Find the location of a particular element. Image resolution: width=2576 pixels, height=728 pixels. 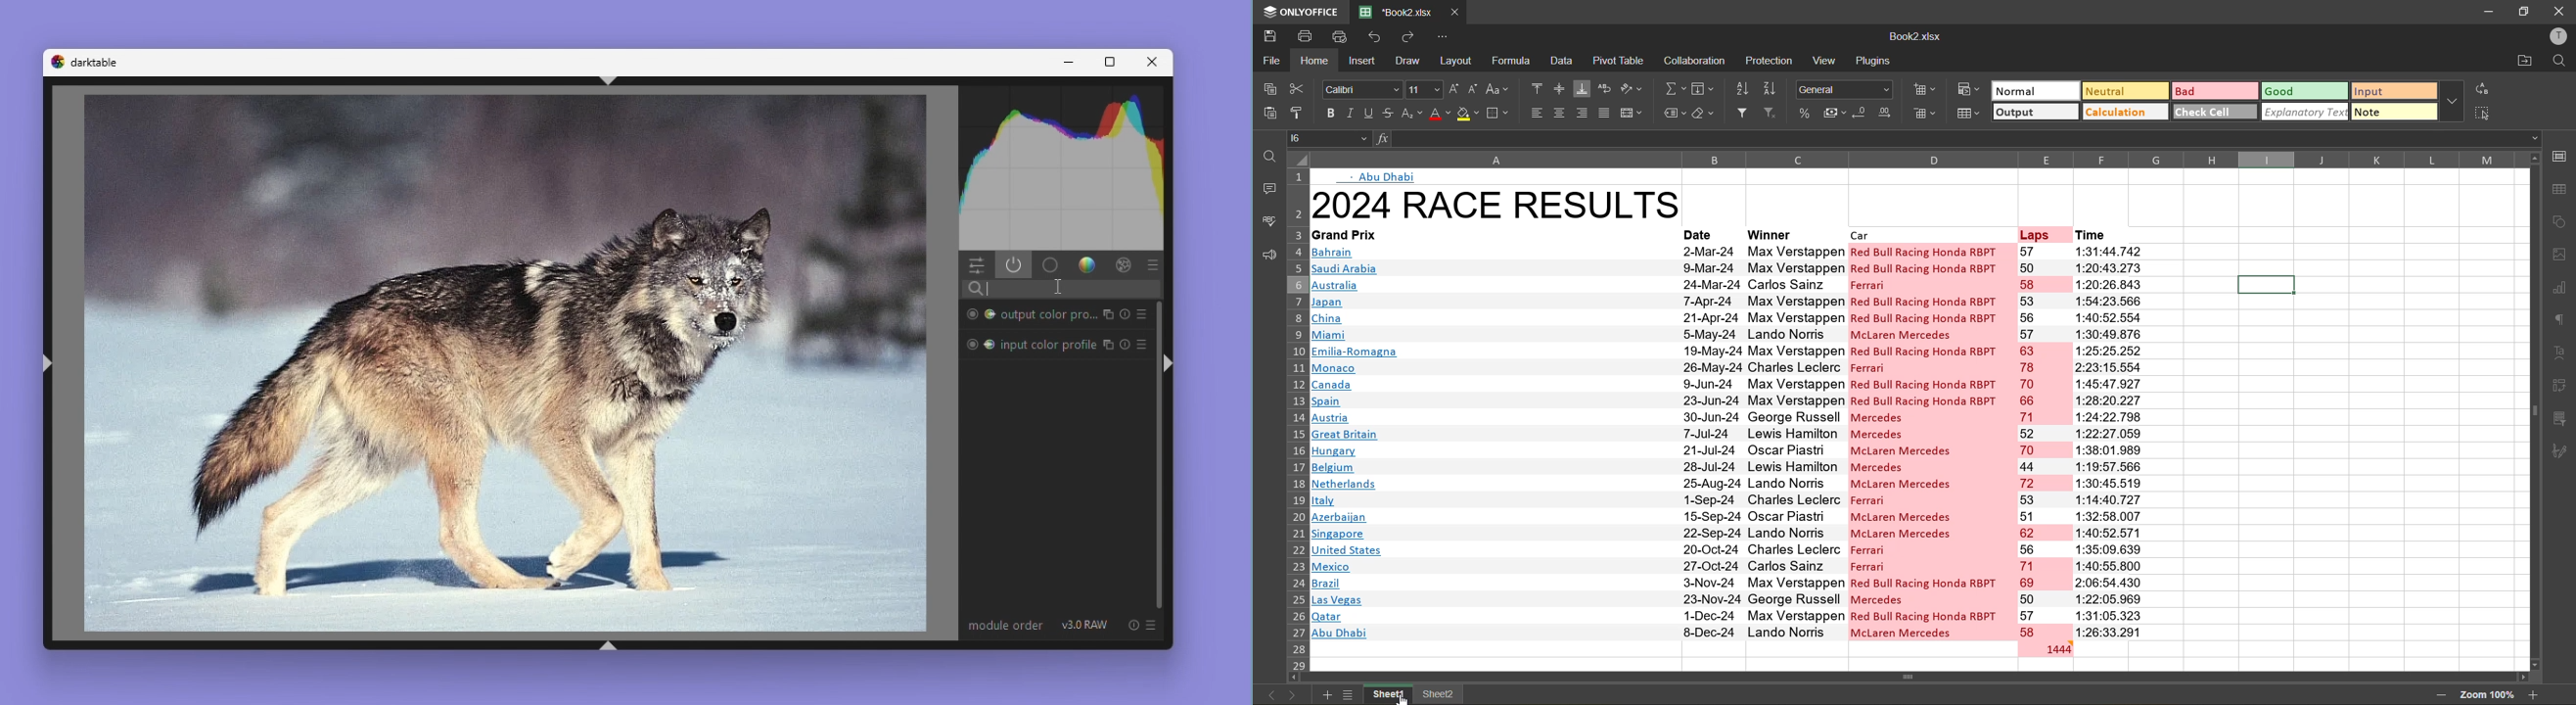

percent is located at coordinates (1803, 114).